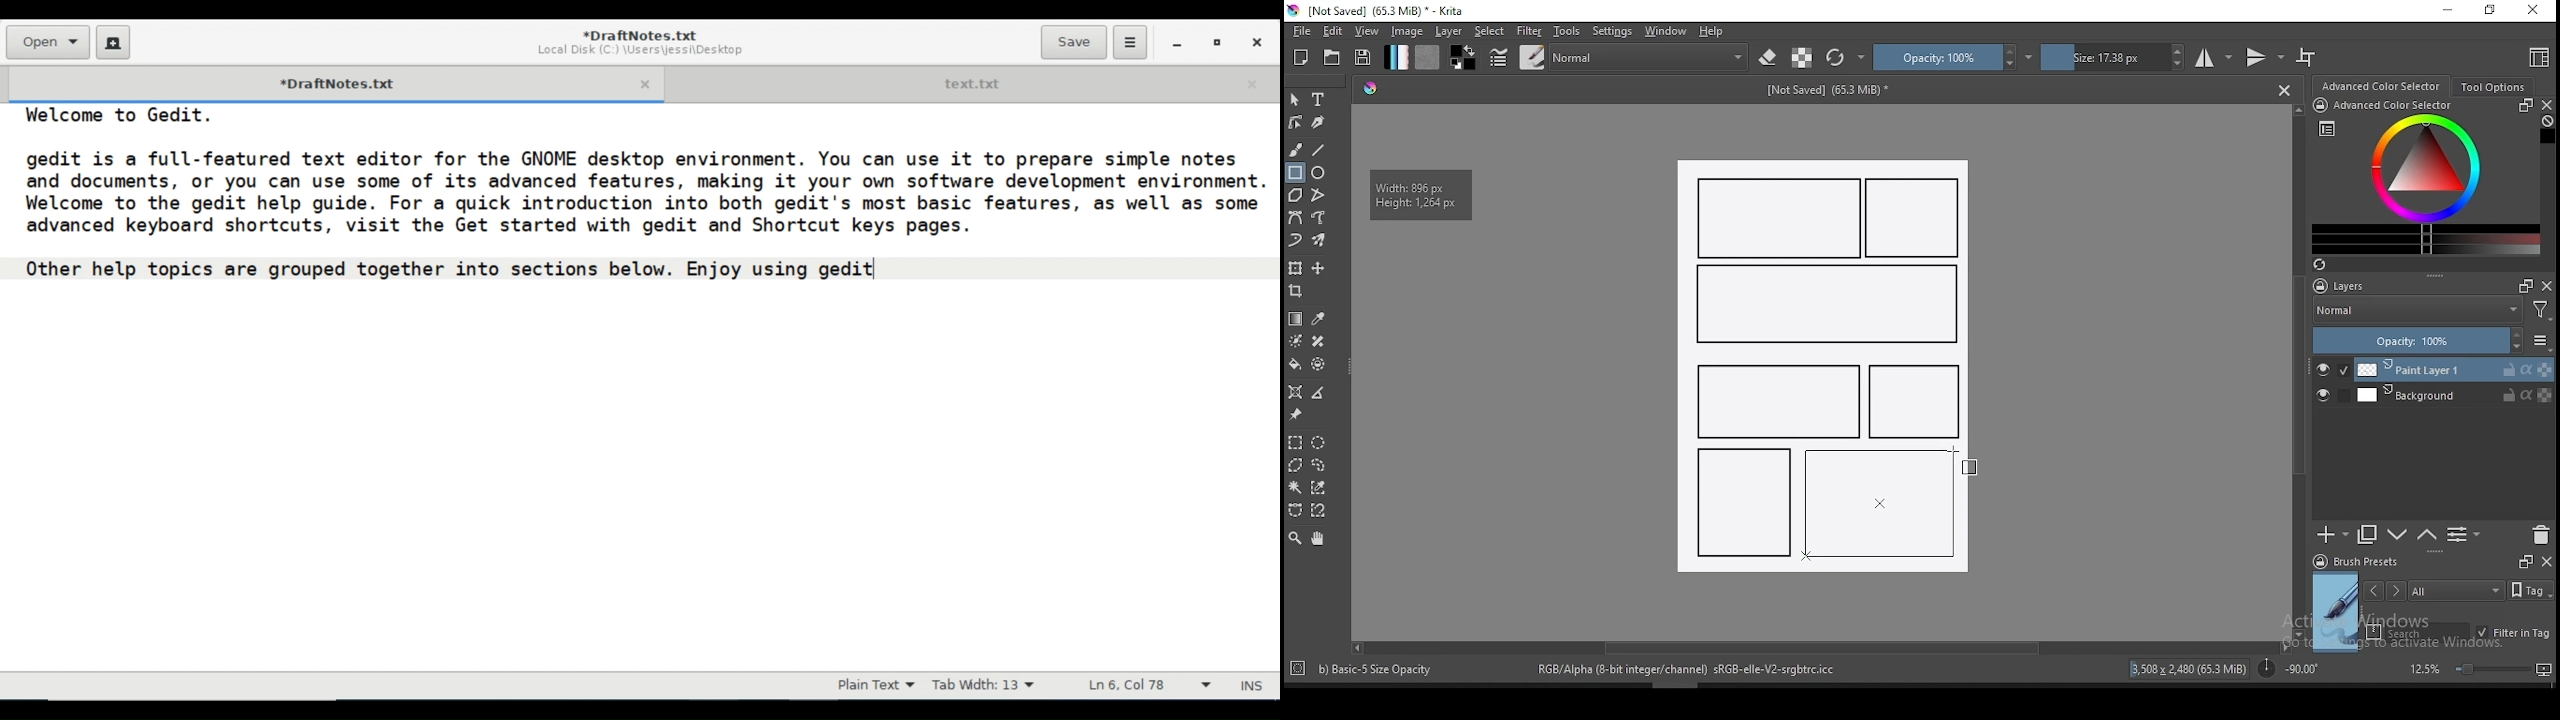  I want to click on ellipse tool, so click(1319, 171).